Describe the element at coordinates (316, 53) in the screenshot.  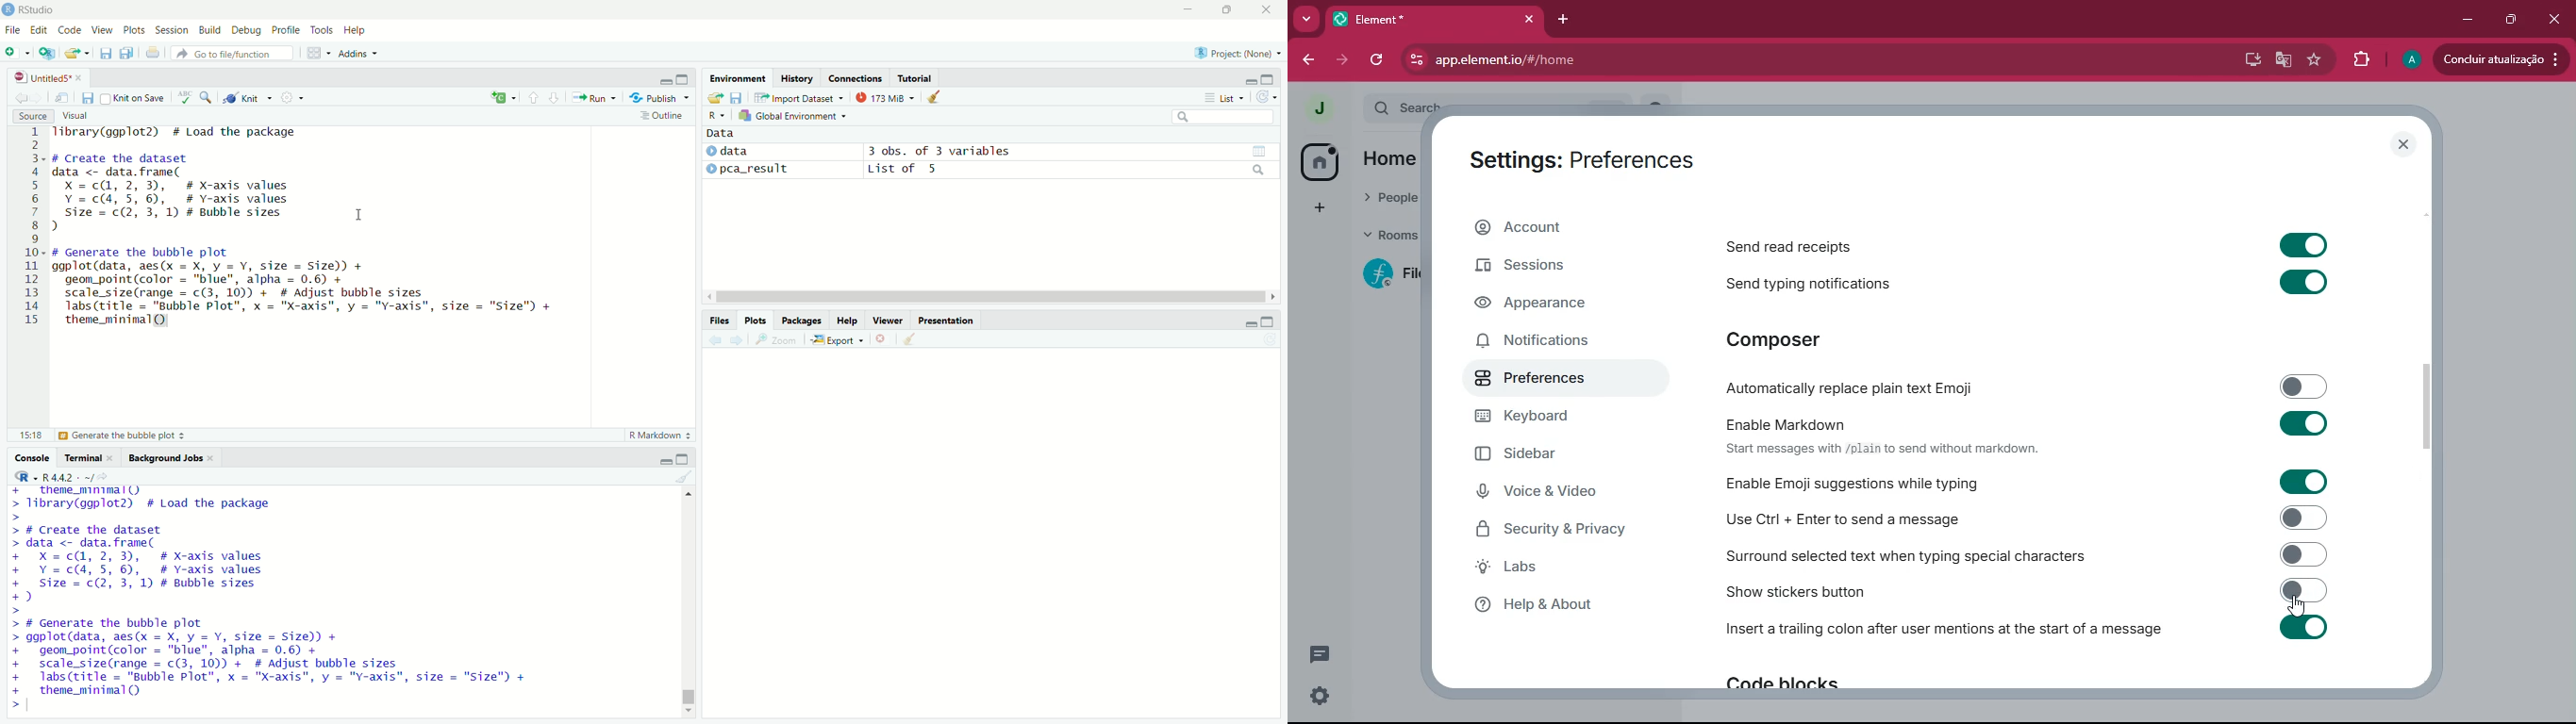
I see `workspace panes` at that location.